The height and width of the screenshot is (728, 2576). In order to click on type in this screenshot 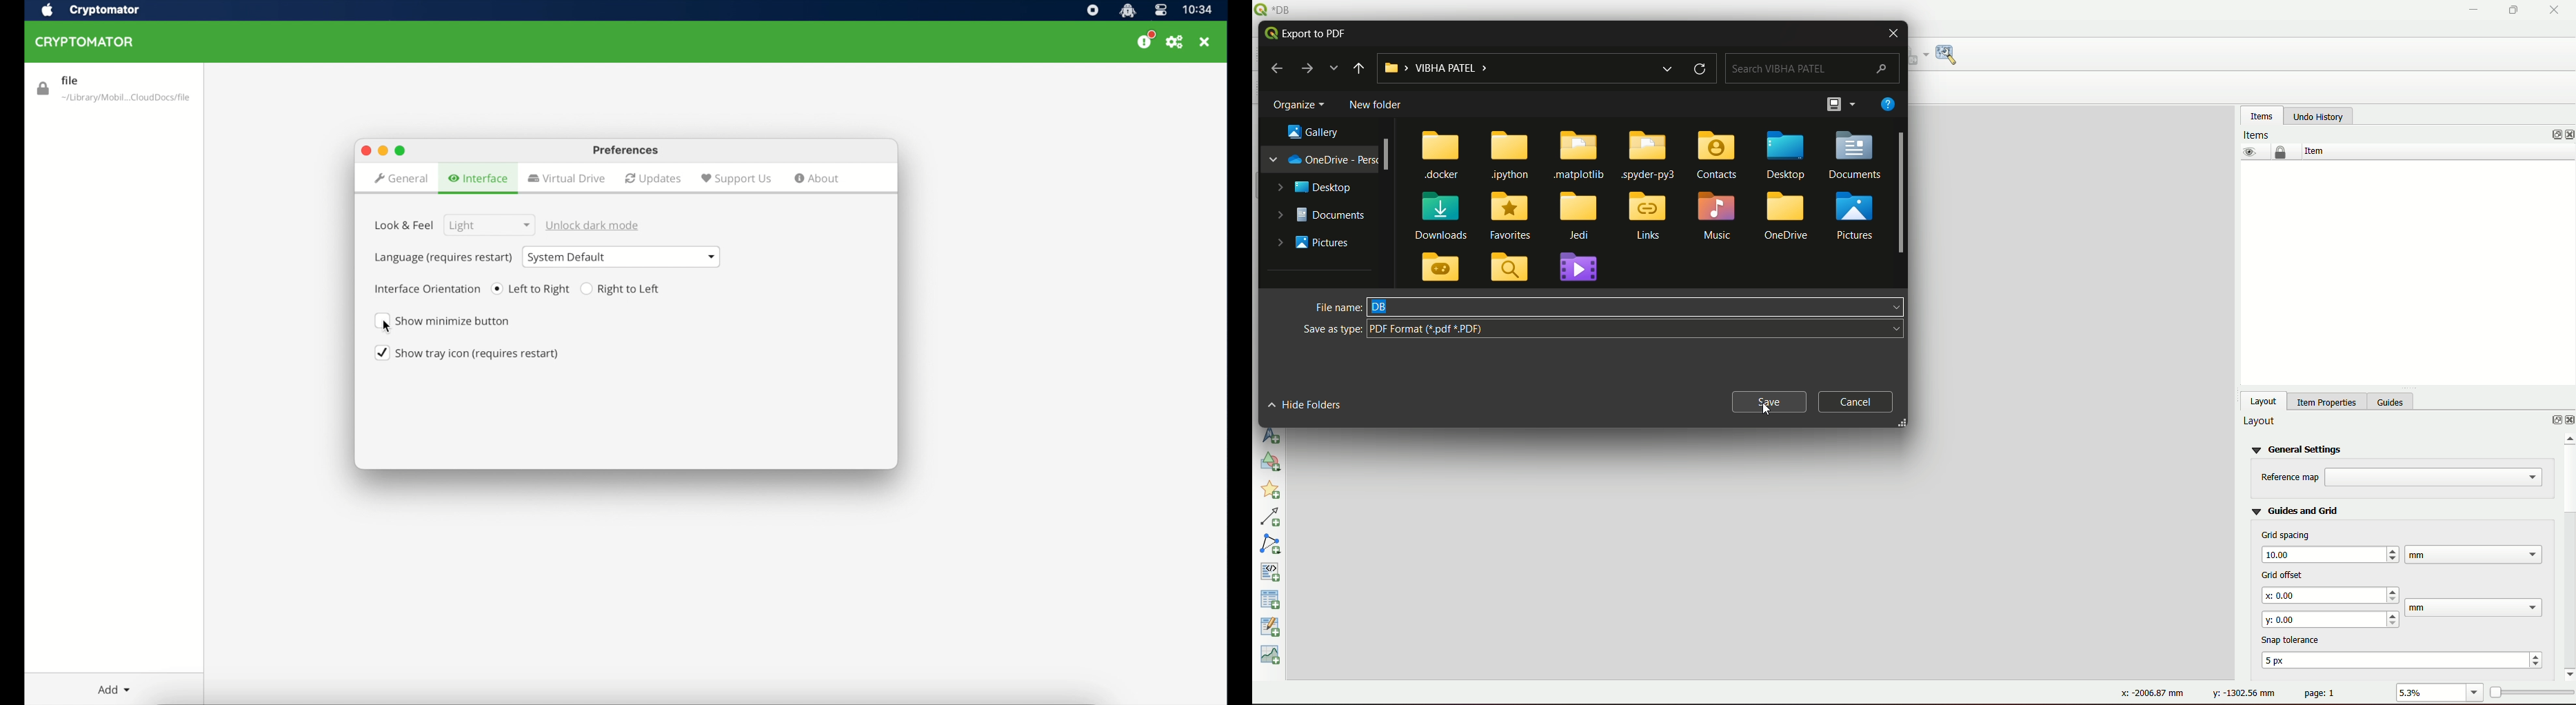, I will do `click(1332, 328)`.